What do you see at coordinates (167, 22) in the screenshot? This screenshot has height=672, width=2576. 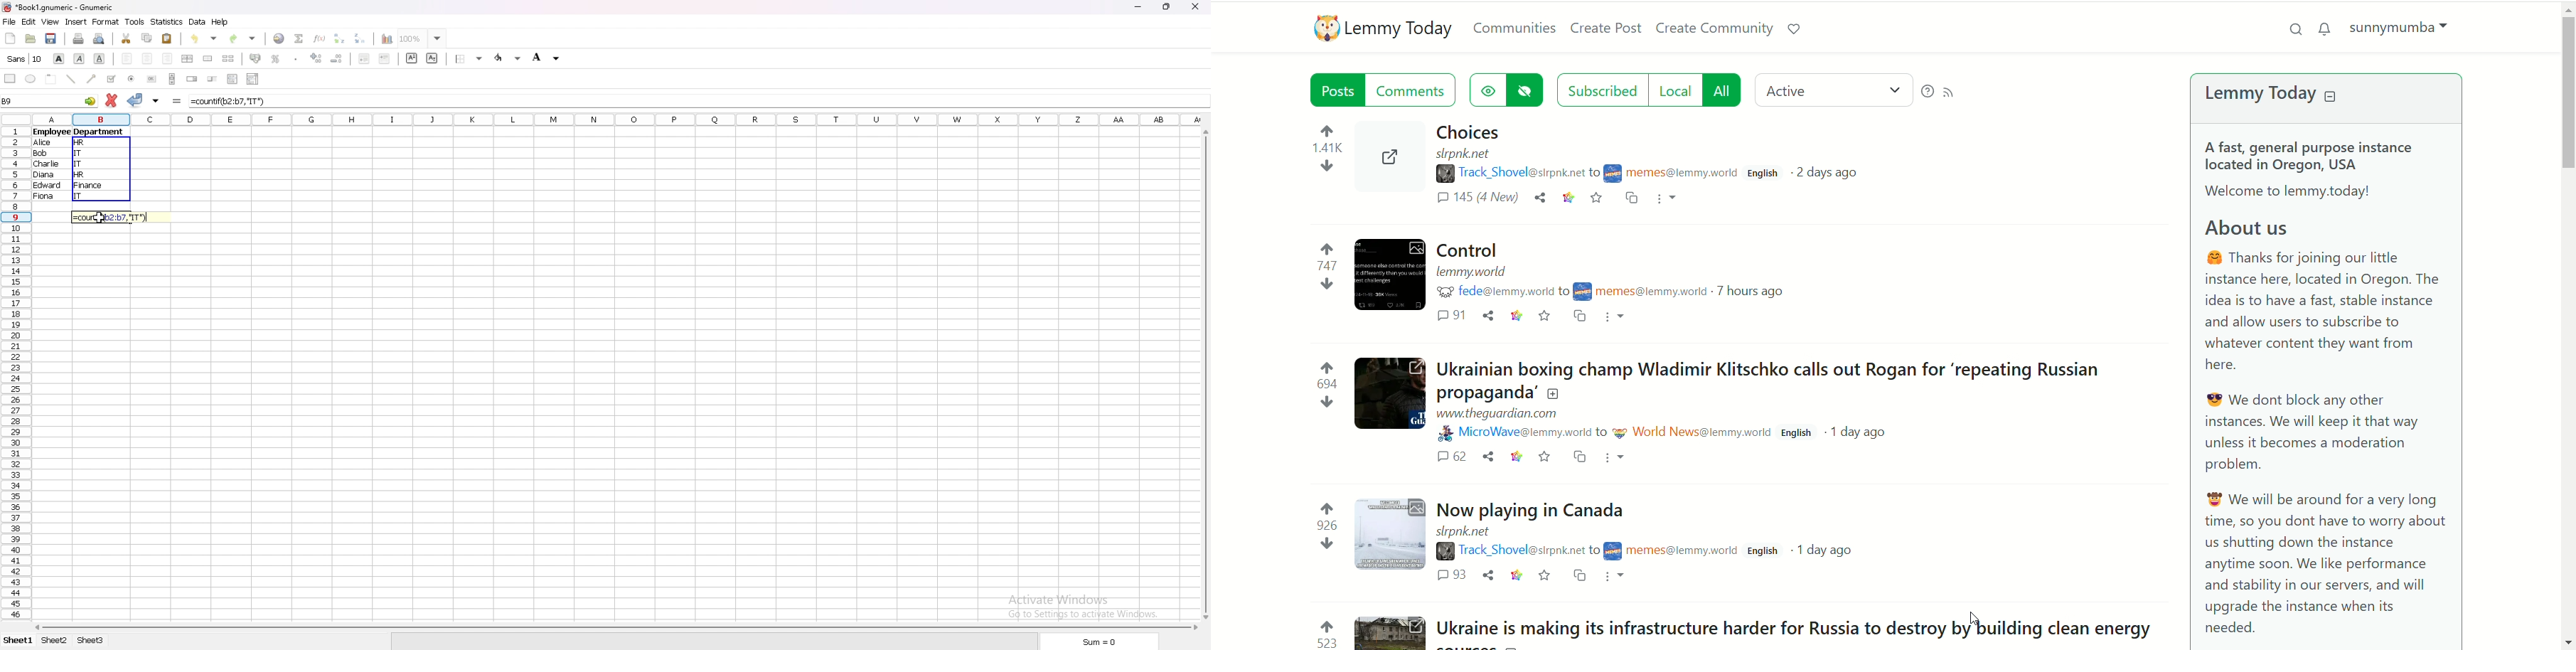 I see `statistics` at bounding box center [167, 22].